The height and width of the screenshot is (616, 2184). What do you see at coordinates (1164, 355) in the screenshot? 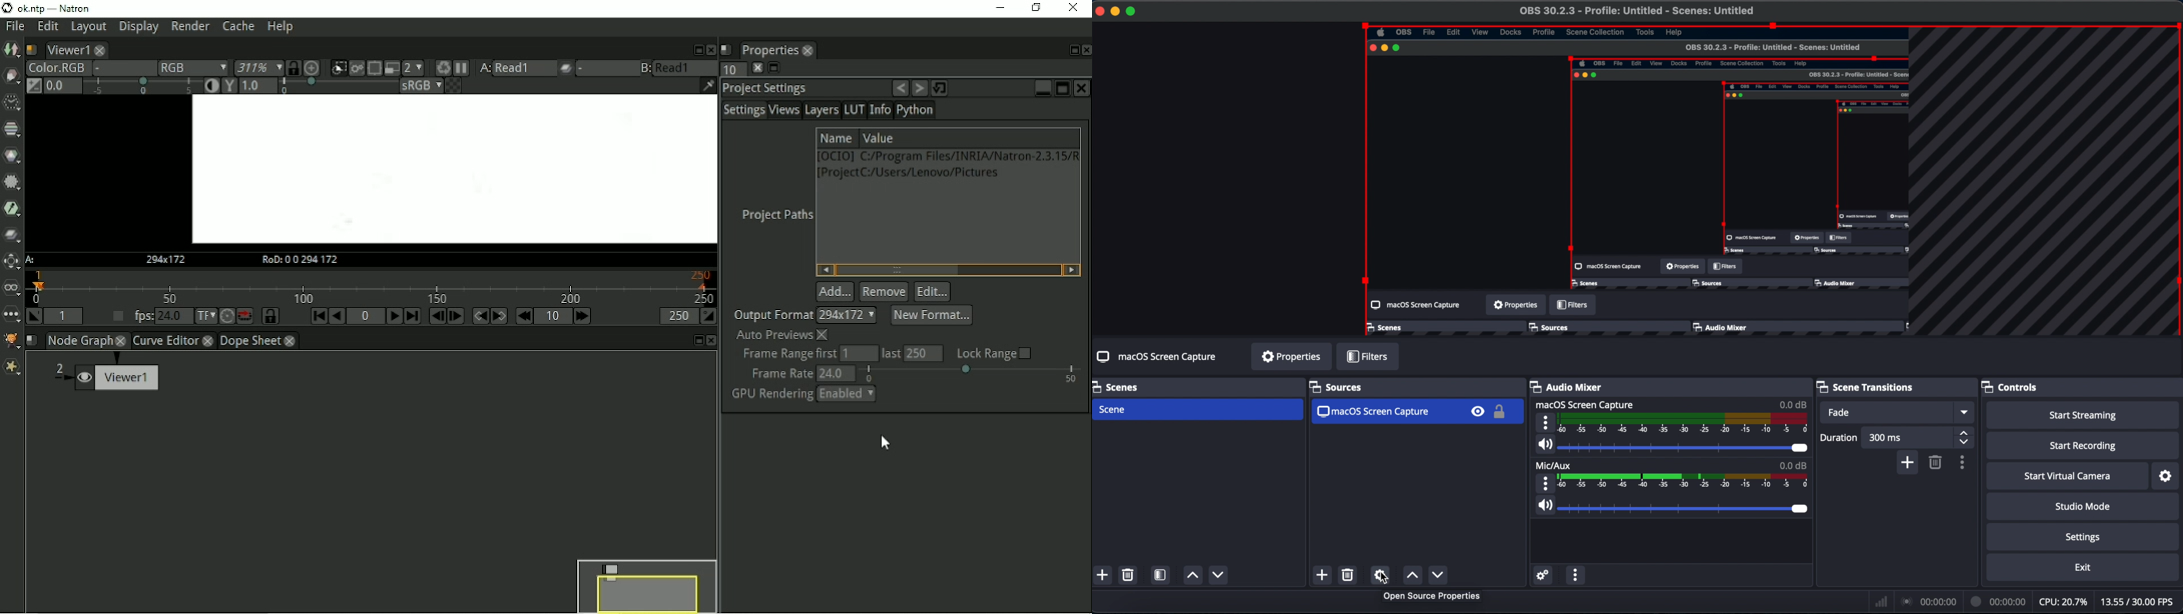
I see `no source selected` at bounding box center [1164, 355].